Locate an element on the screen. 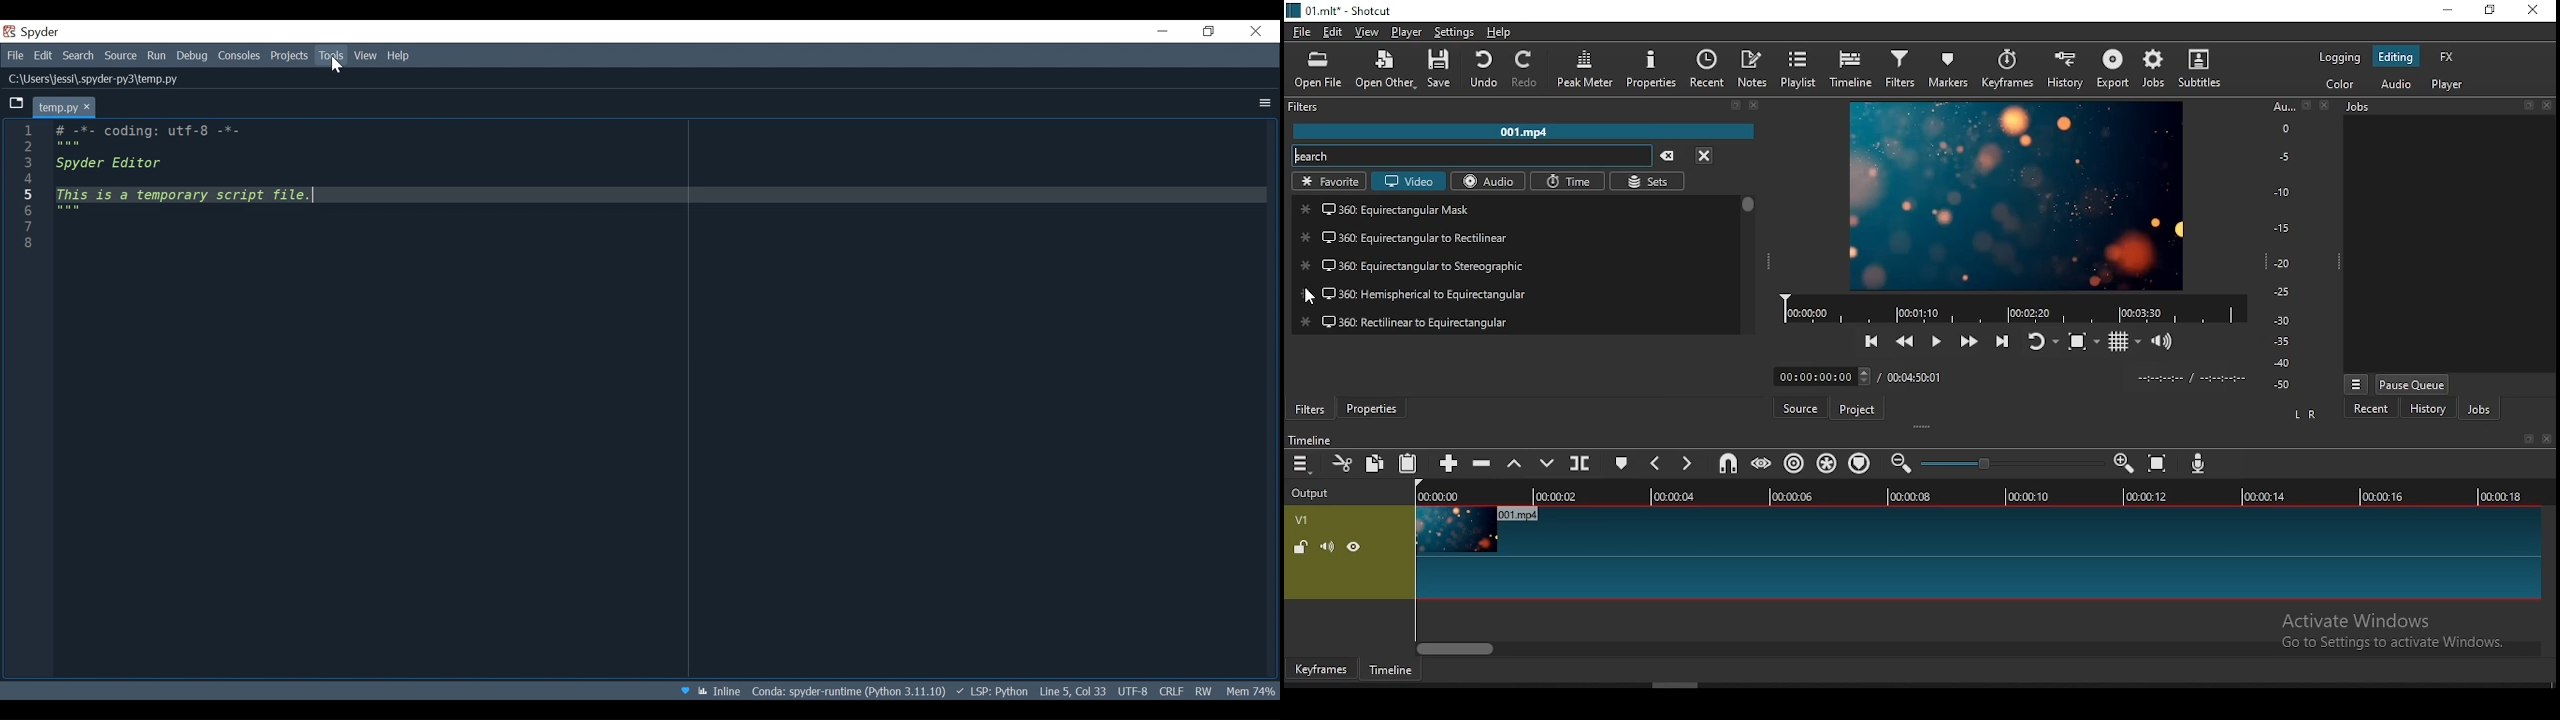 The height and width of the screenshot is (728, 2576). display is located at coordinates (2452, 244).